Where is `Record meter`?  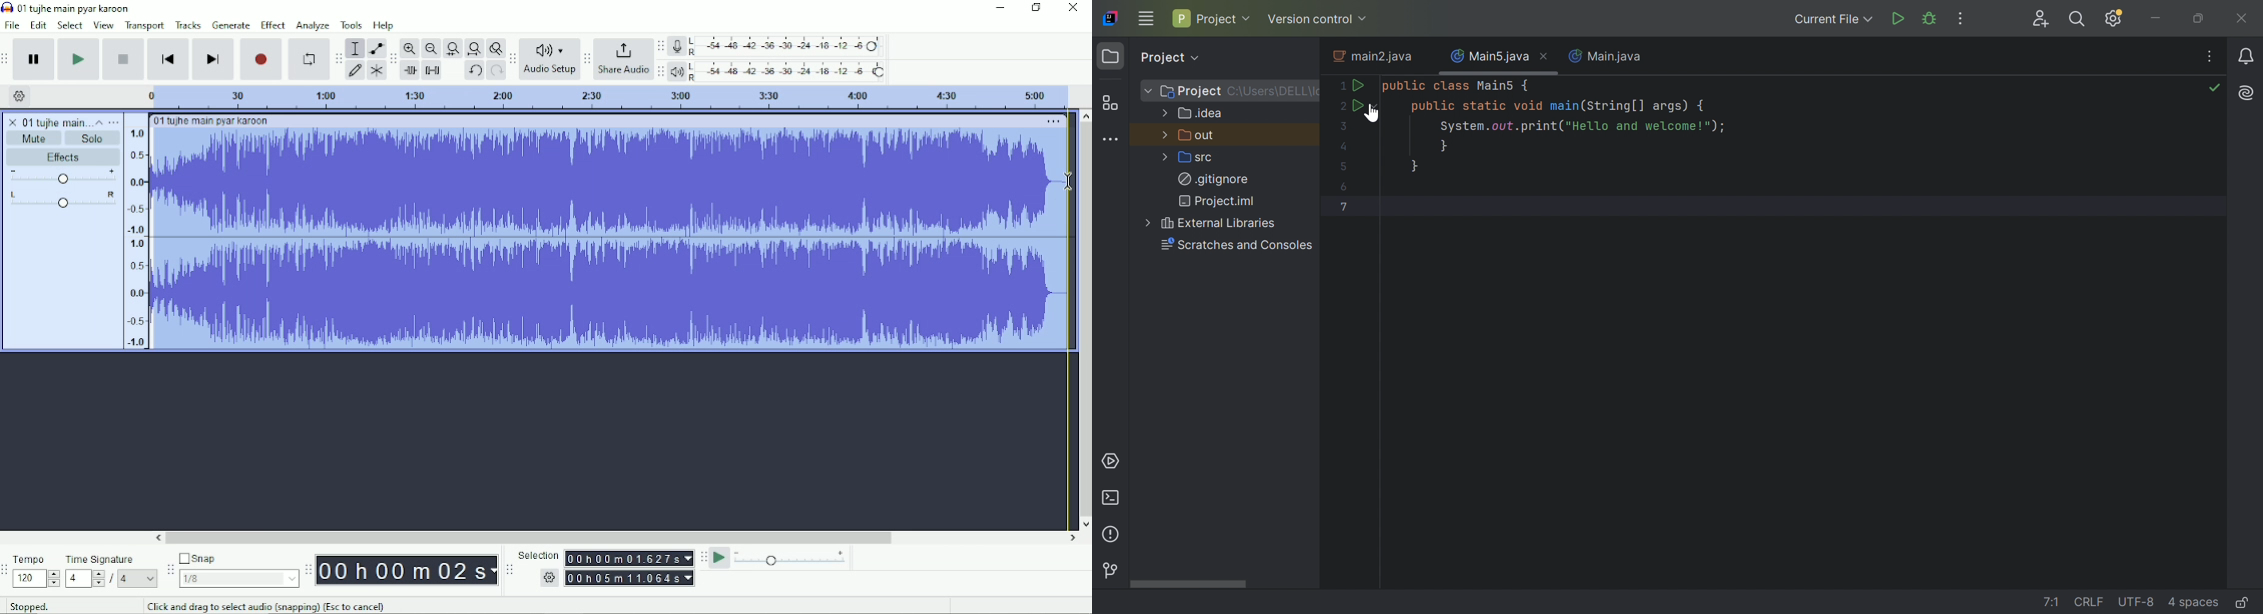
Record meter is located at coordinates (776, 46).